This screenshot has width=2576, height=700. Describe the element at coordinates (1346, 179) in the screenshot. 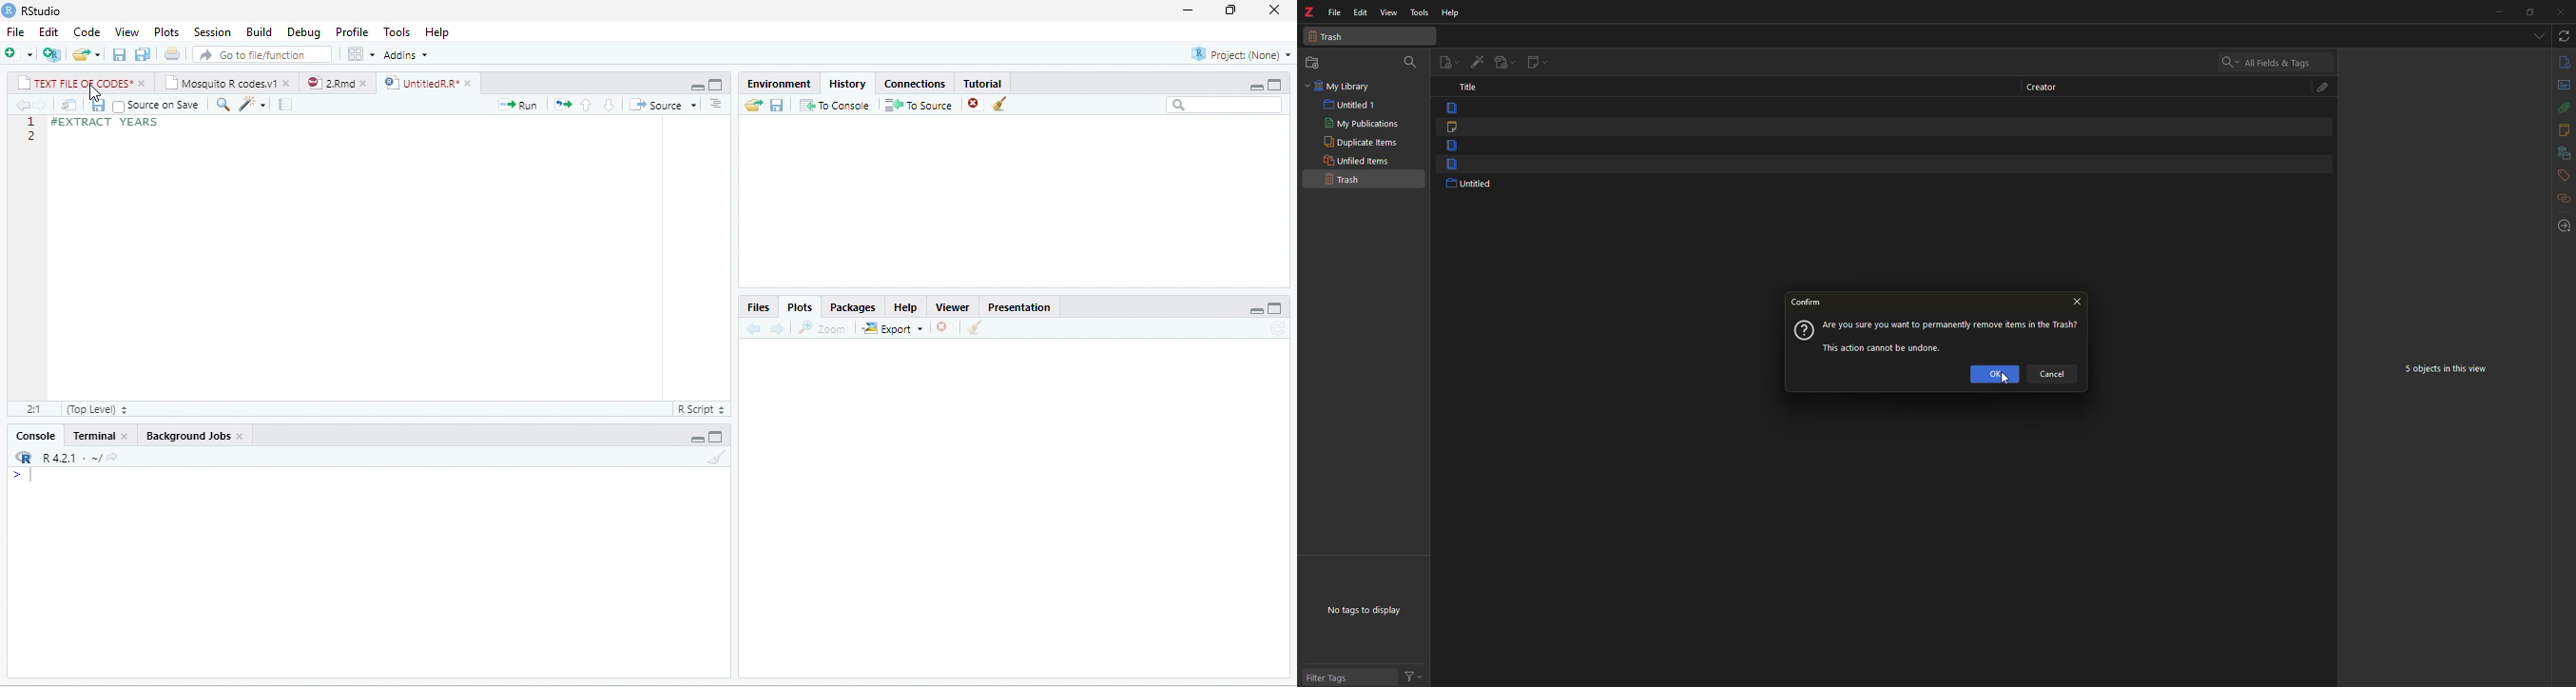

I see `trash` at that location.